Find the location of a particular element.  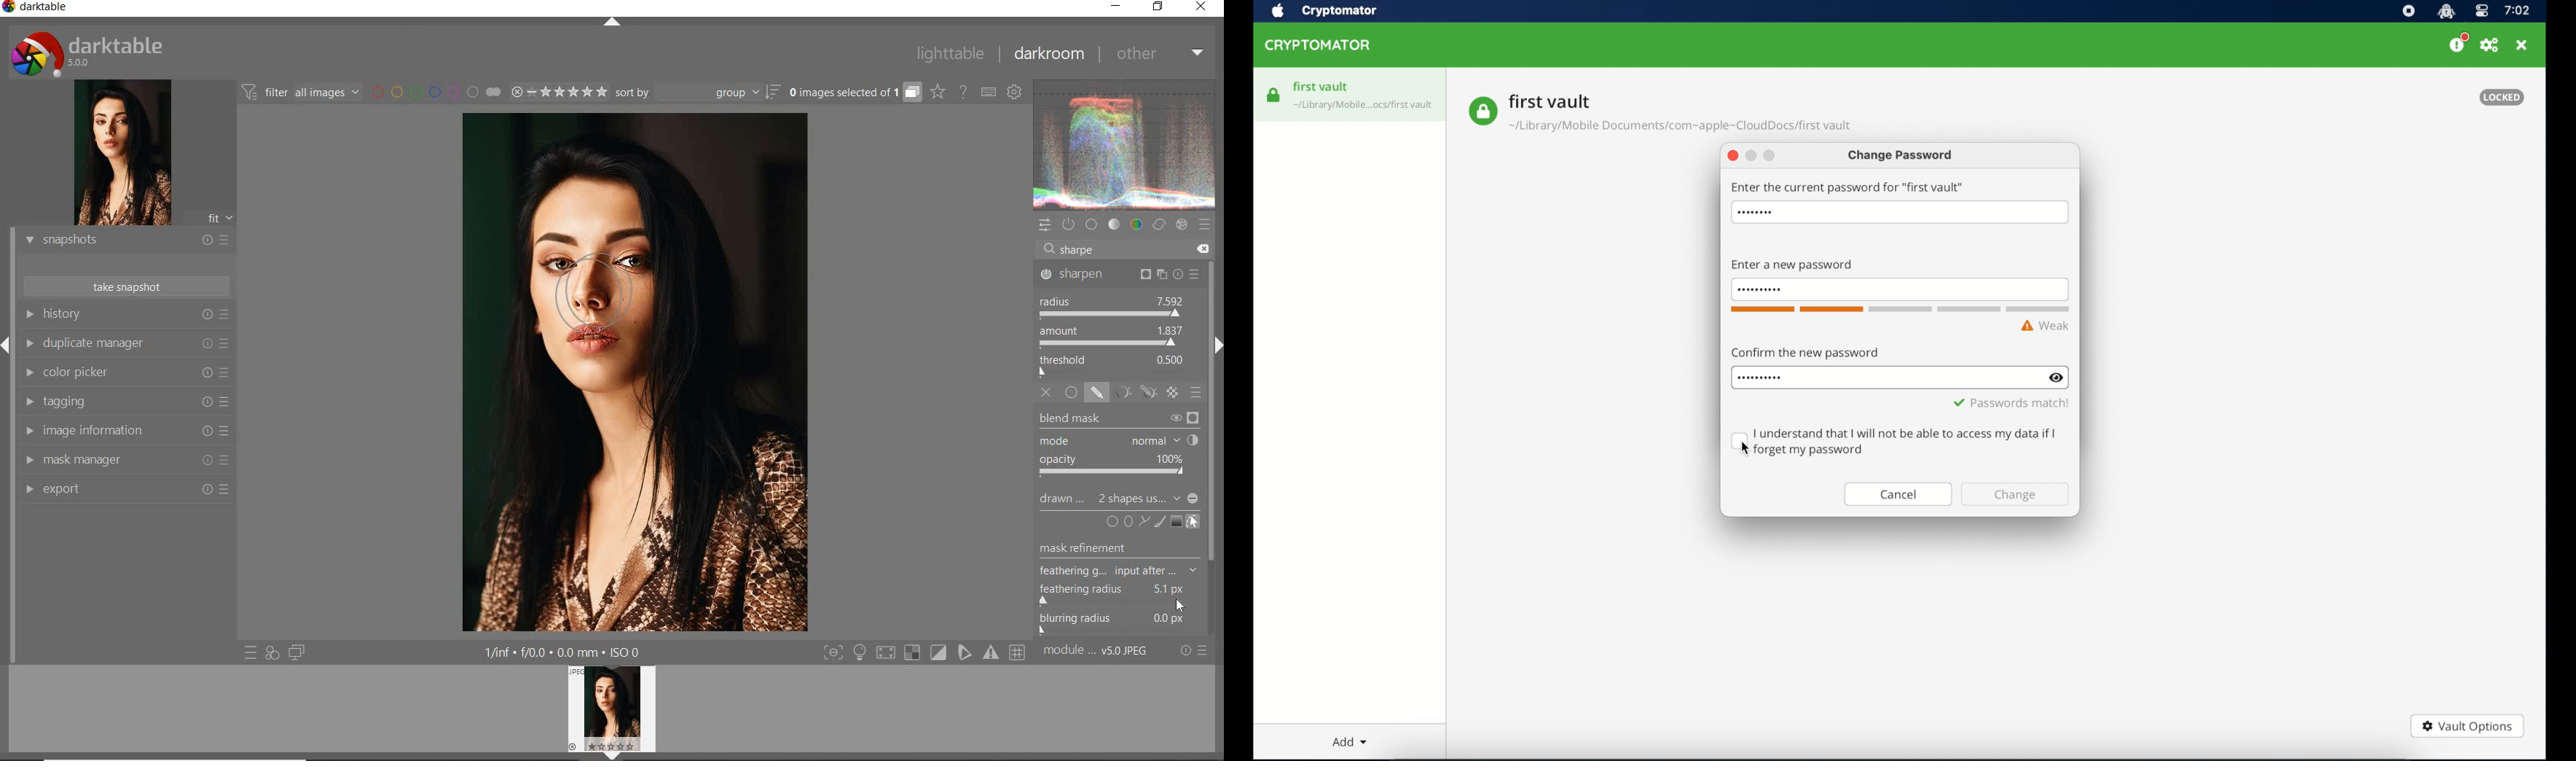

DARKROOM is located at coordinates (1049, 55).